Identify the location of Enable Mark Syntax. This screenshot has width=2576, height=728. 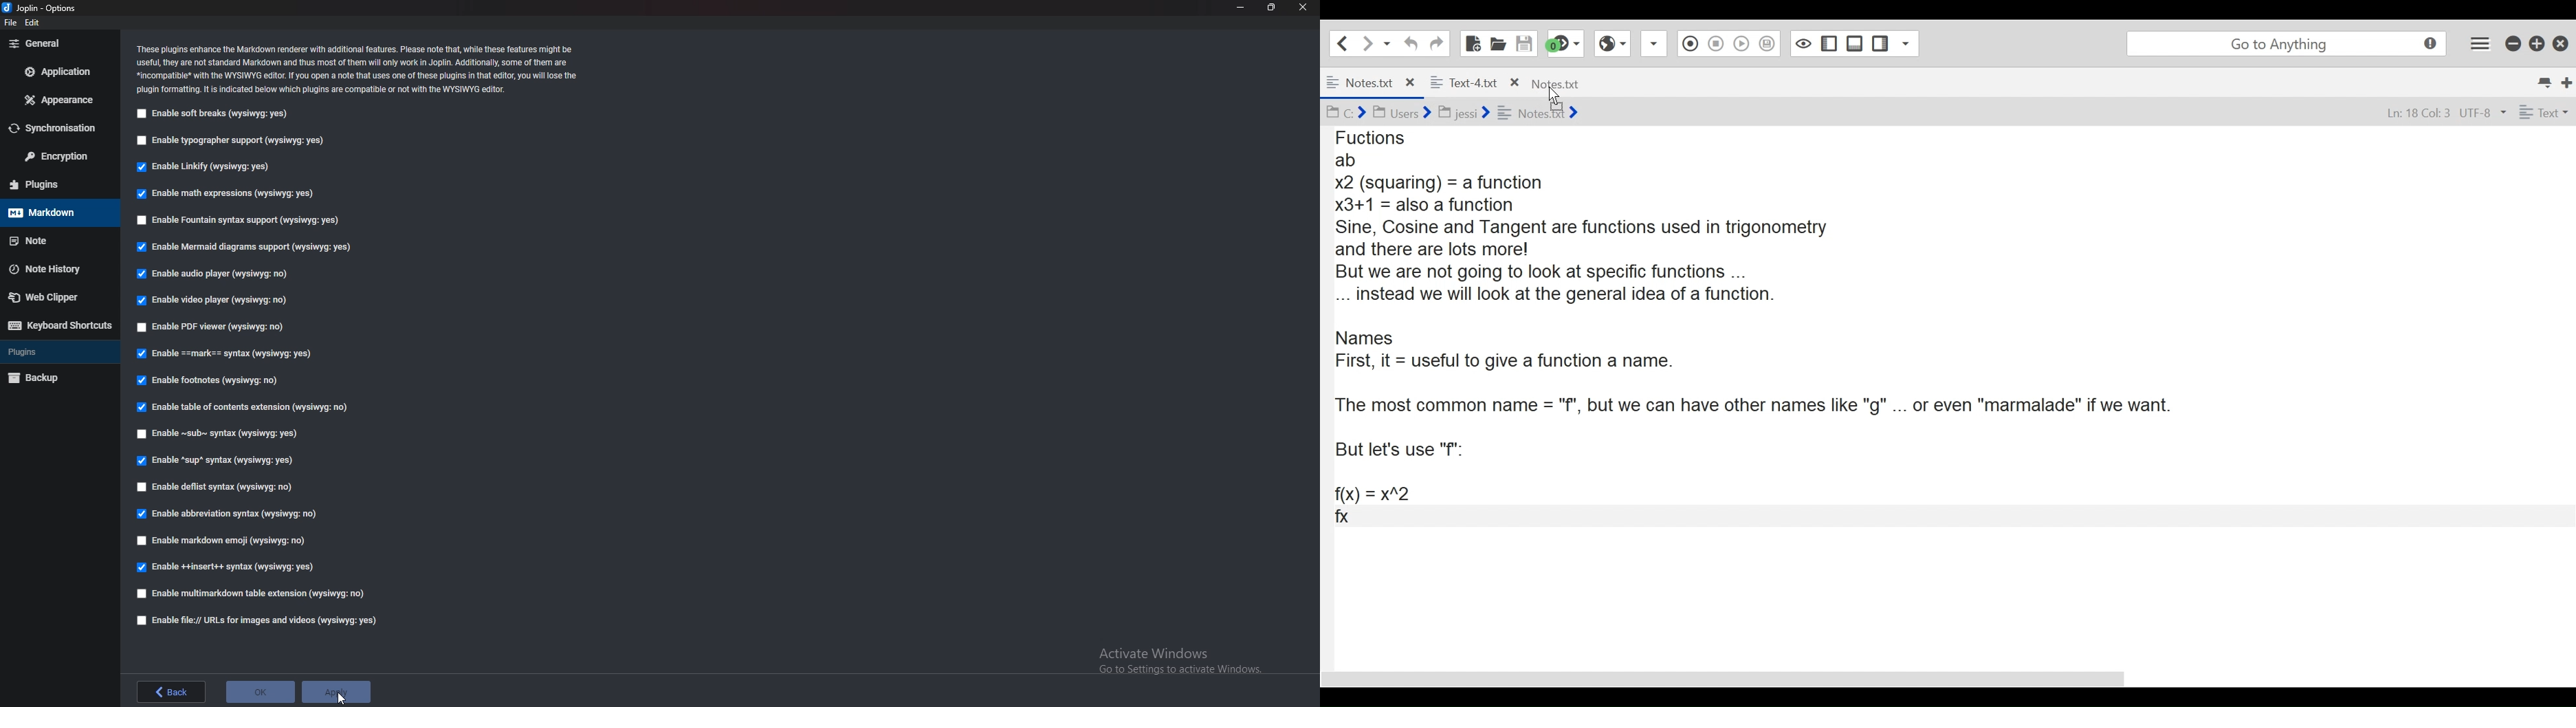
(229, 354).